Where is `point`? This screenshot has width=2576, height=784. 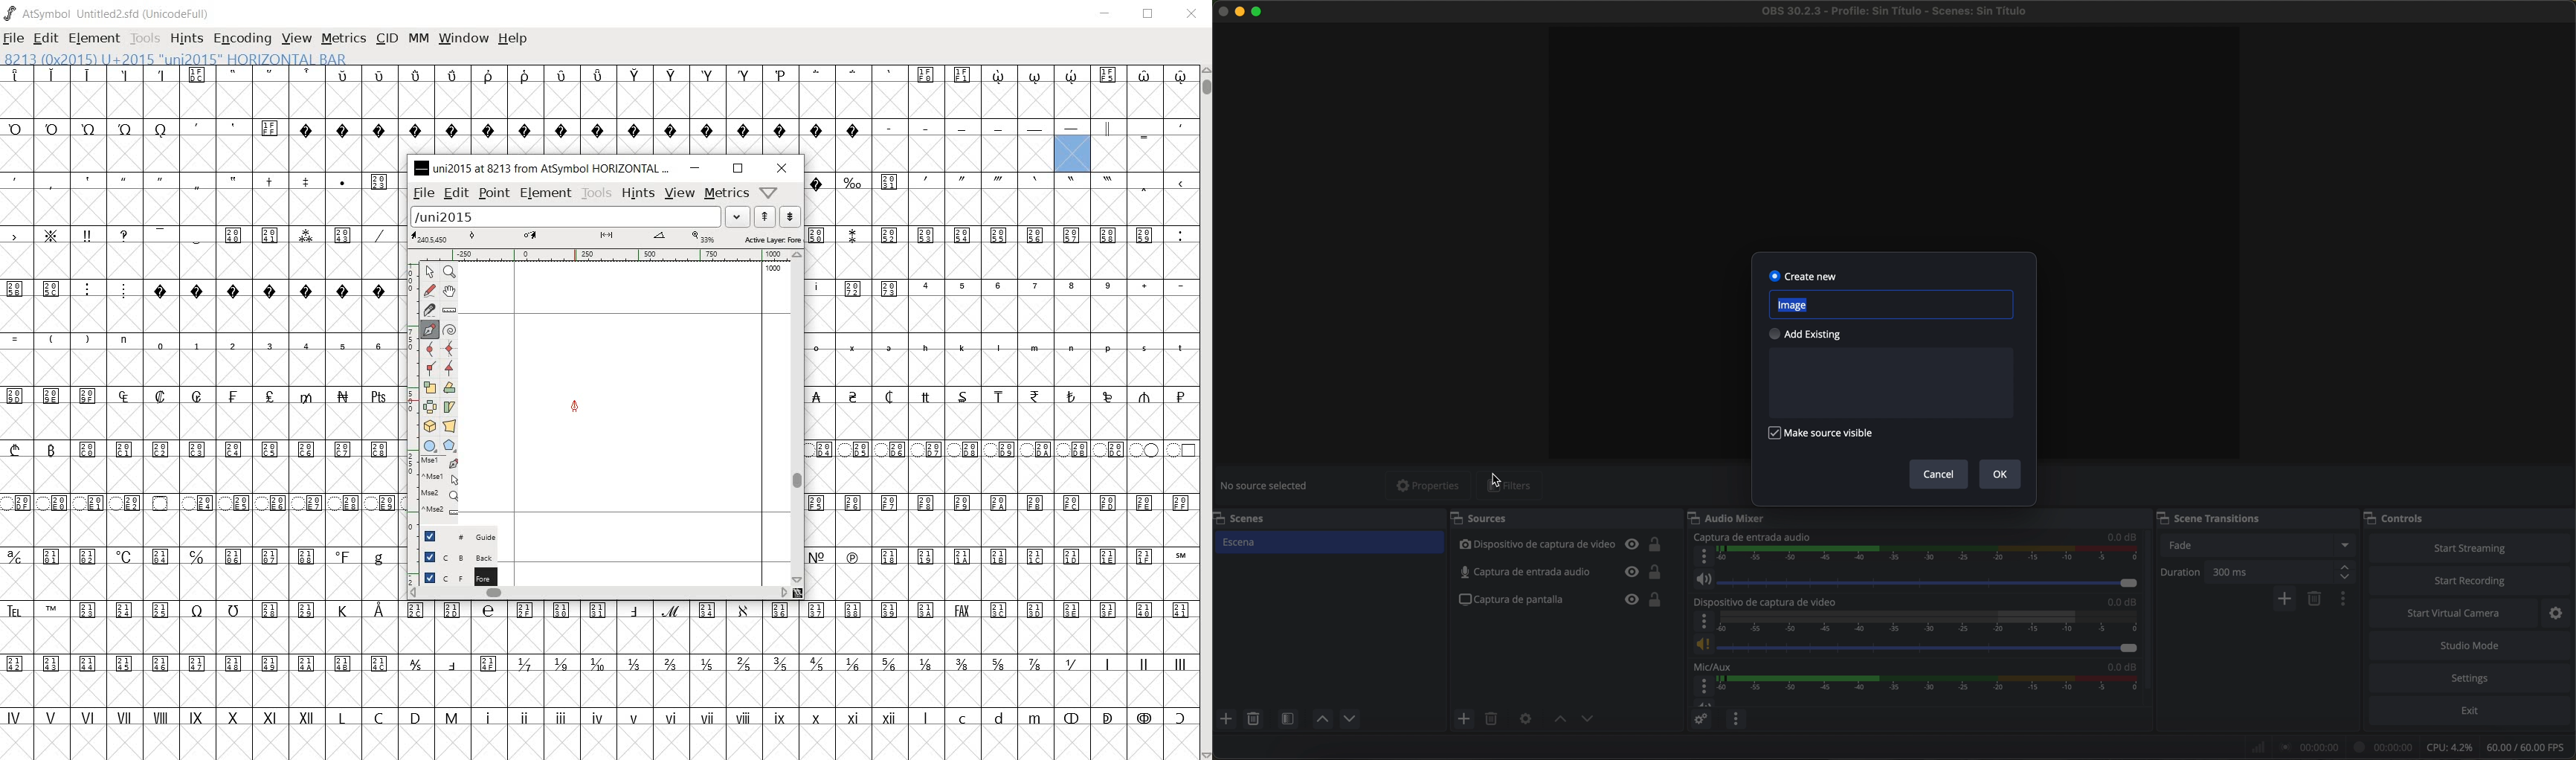 point is located at coordinates (495, 195).